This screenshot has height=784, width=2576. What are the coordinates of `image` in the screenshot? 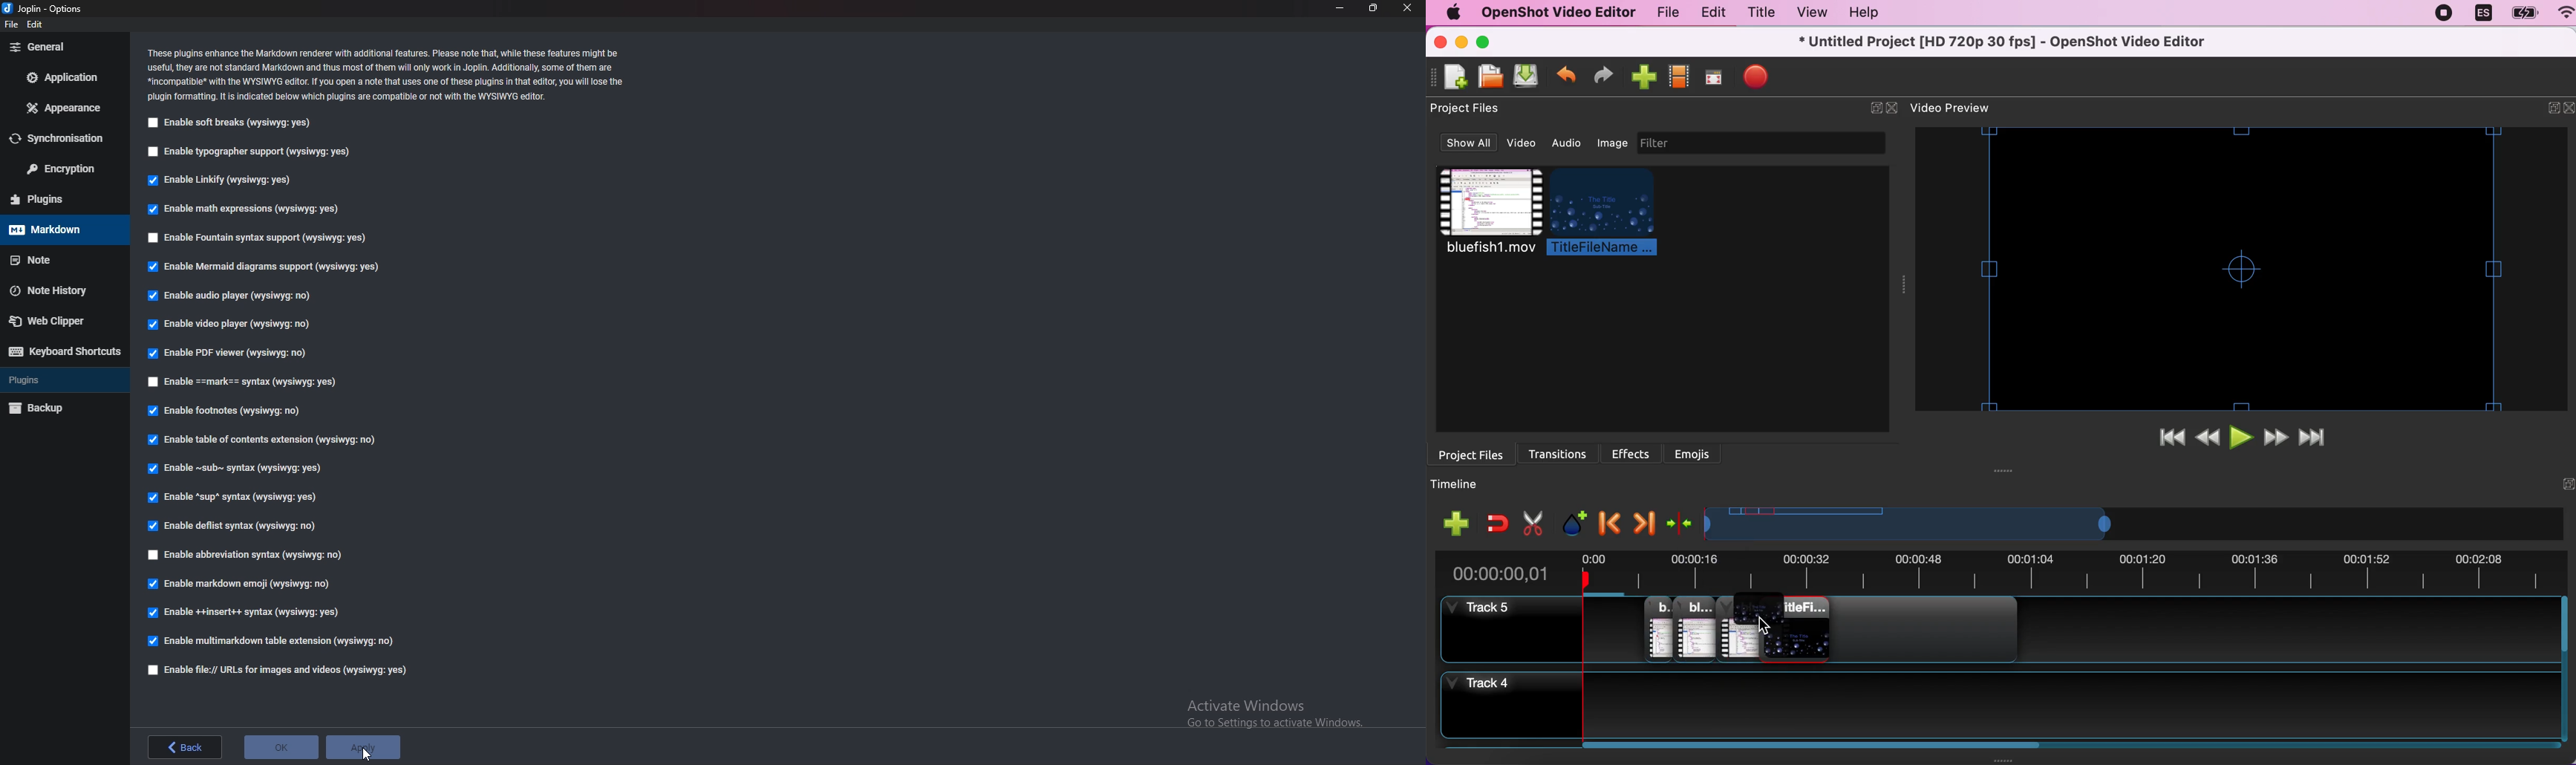 It's located at (1613, 141).